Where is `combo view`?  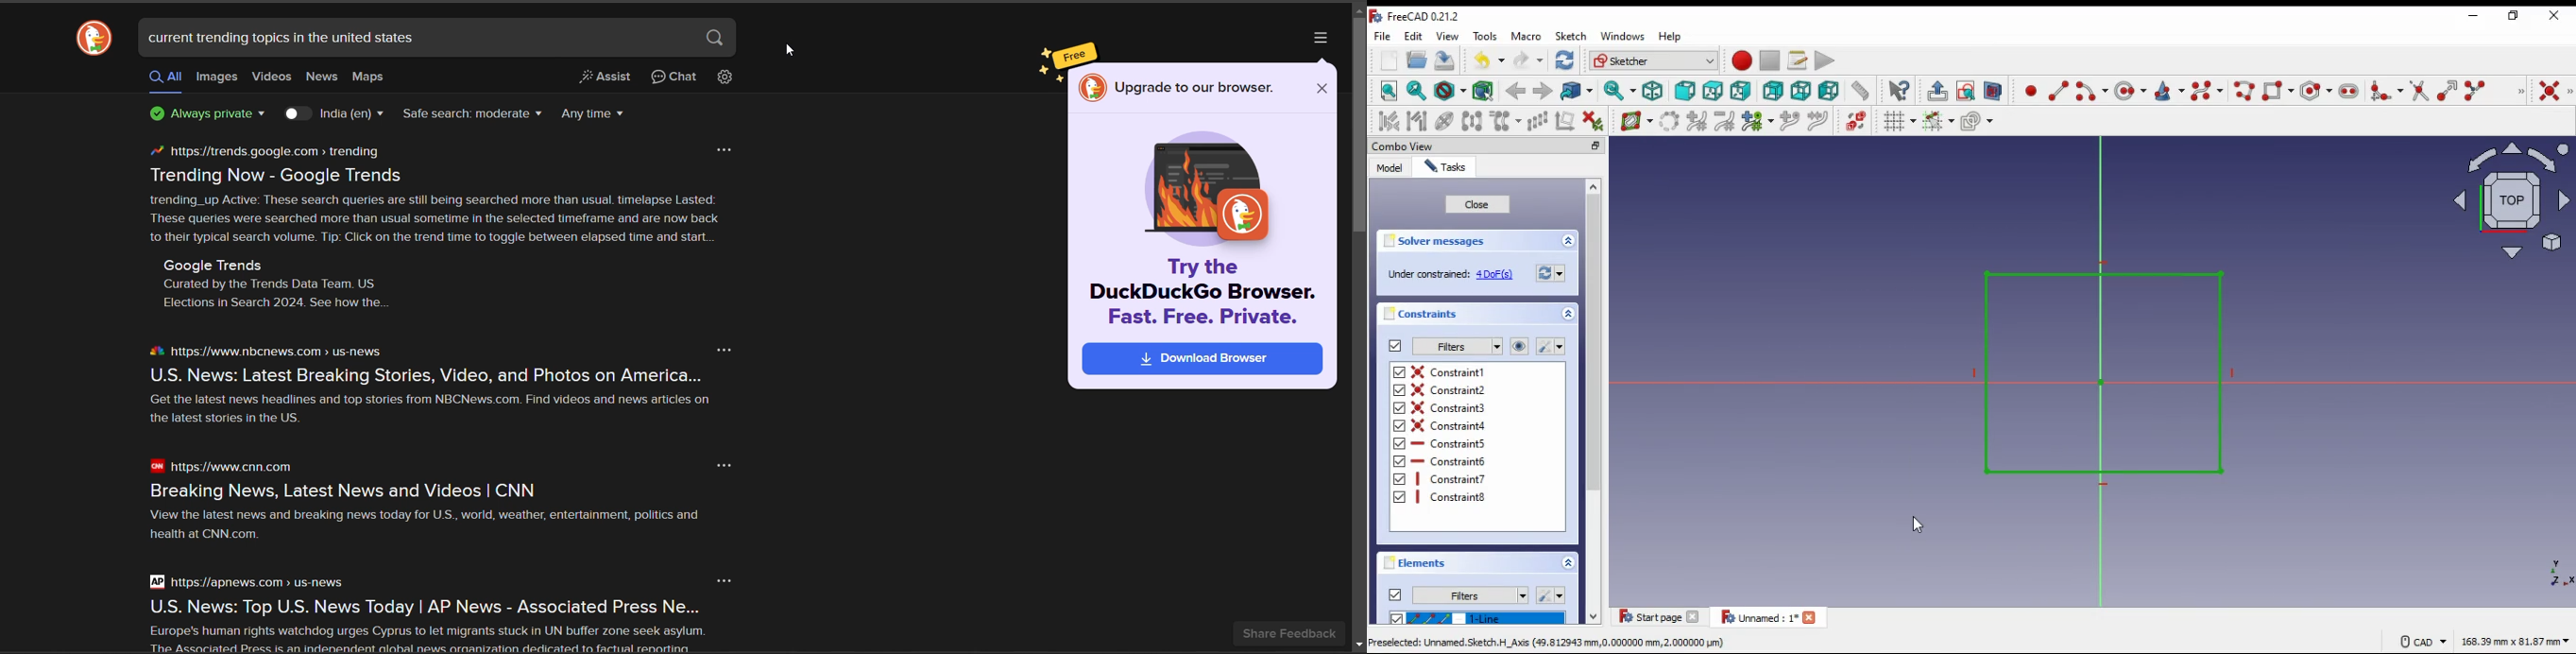 combo view is located at coordinates (1404, 146).